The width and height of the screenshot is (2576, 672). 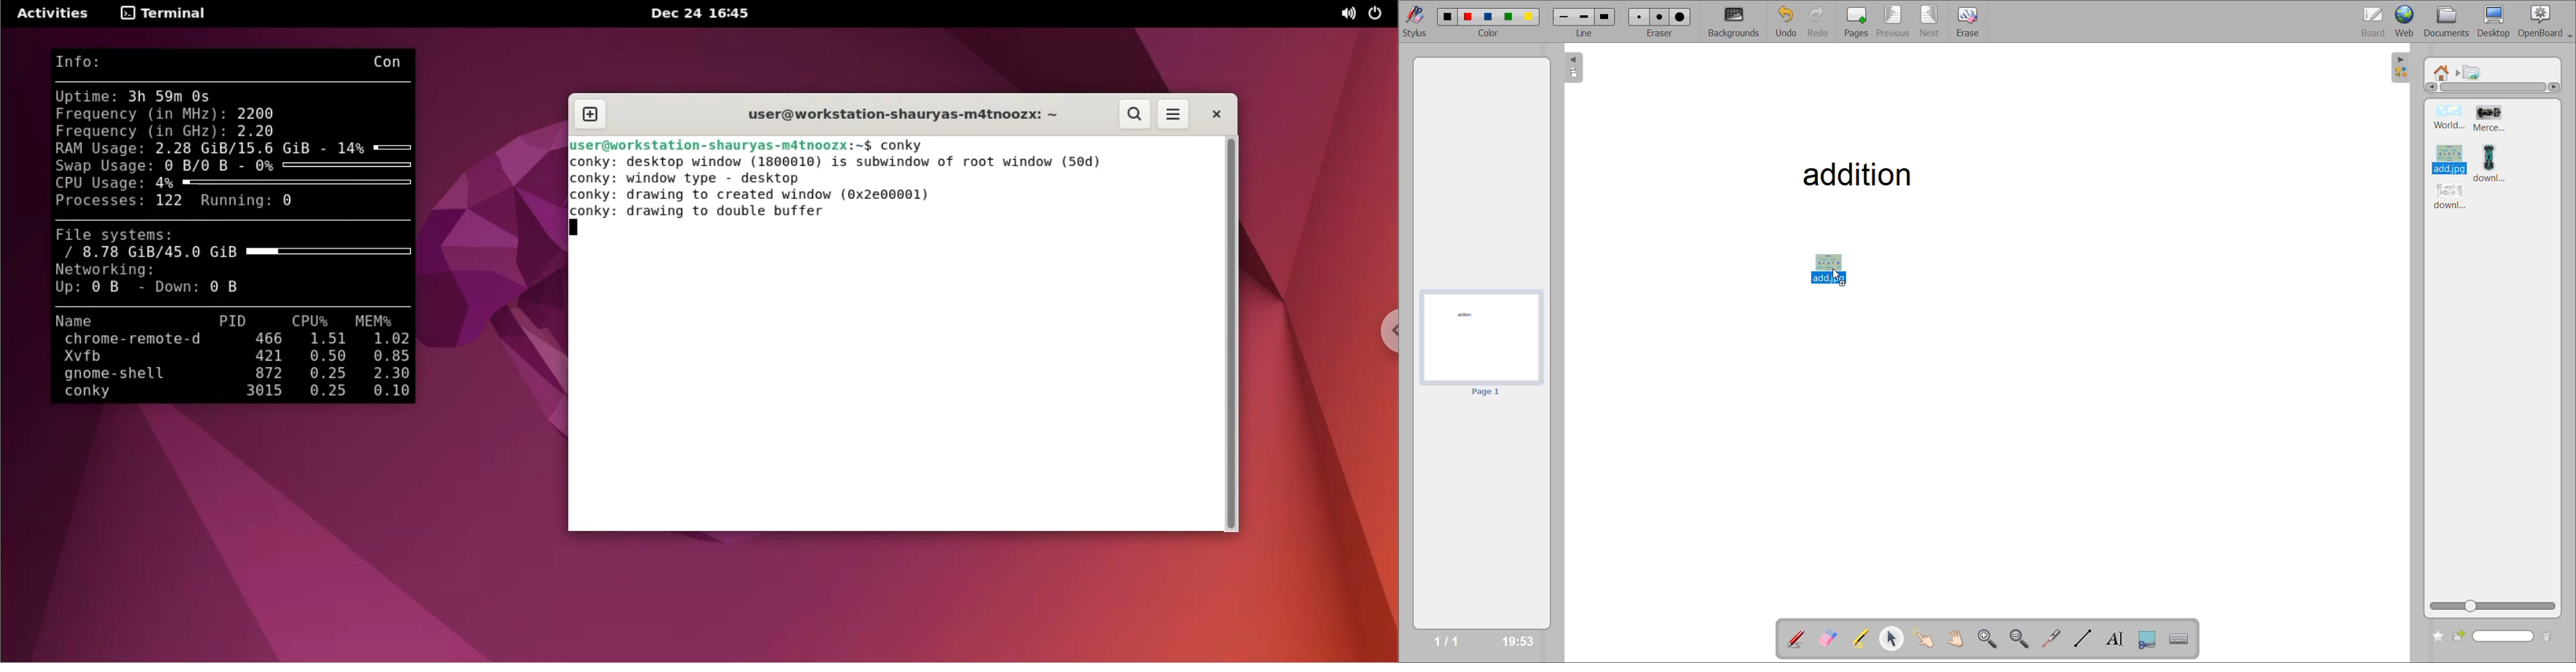 What do you see at coordinates (1507, 18) in the screenshot?
I see `color 4` at bounding box center [1507, 18].